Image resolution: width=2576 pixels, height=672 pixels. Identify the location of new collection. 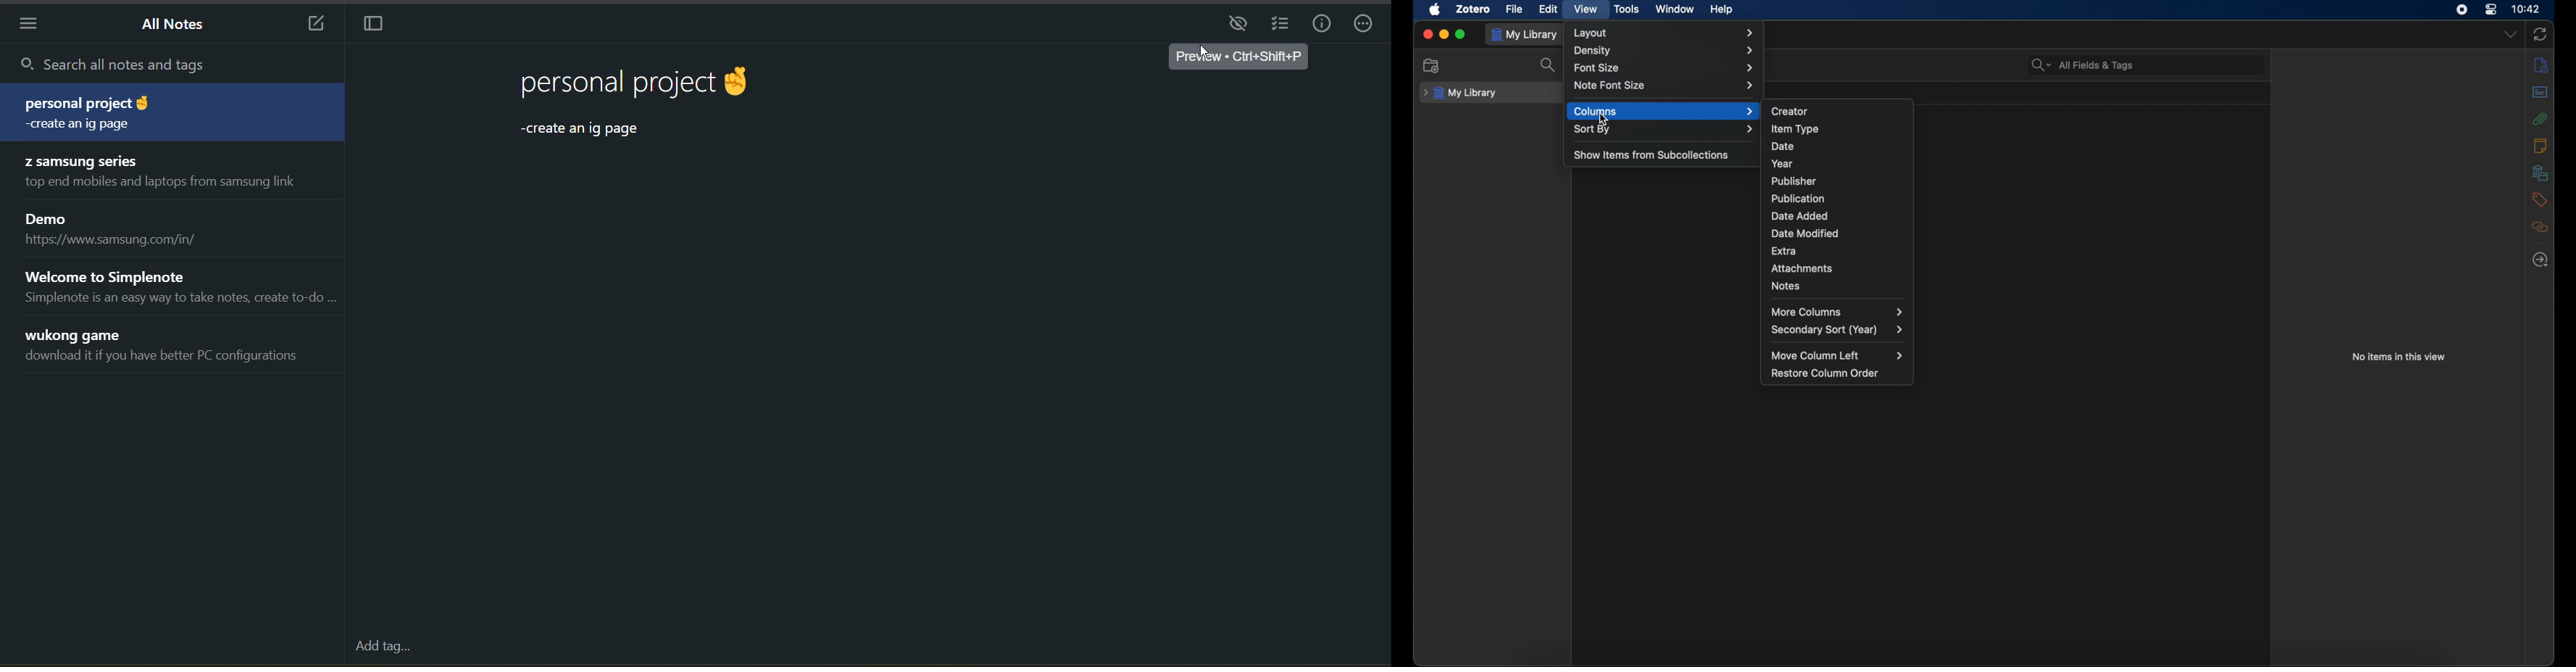
(1431, 65).